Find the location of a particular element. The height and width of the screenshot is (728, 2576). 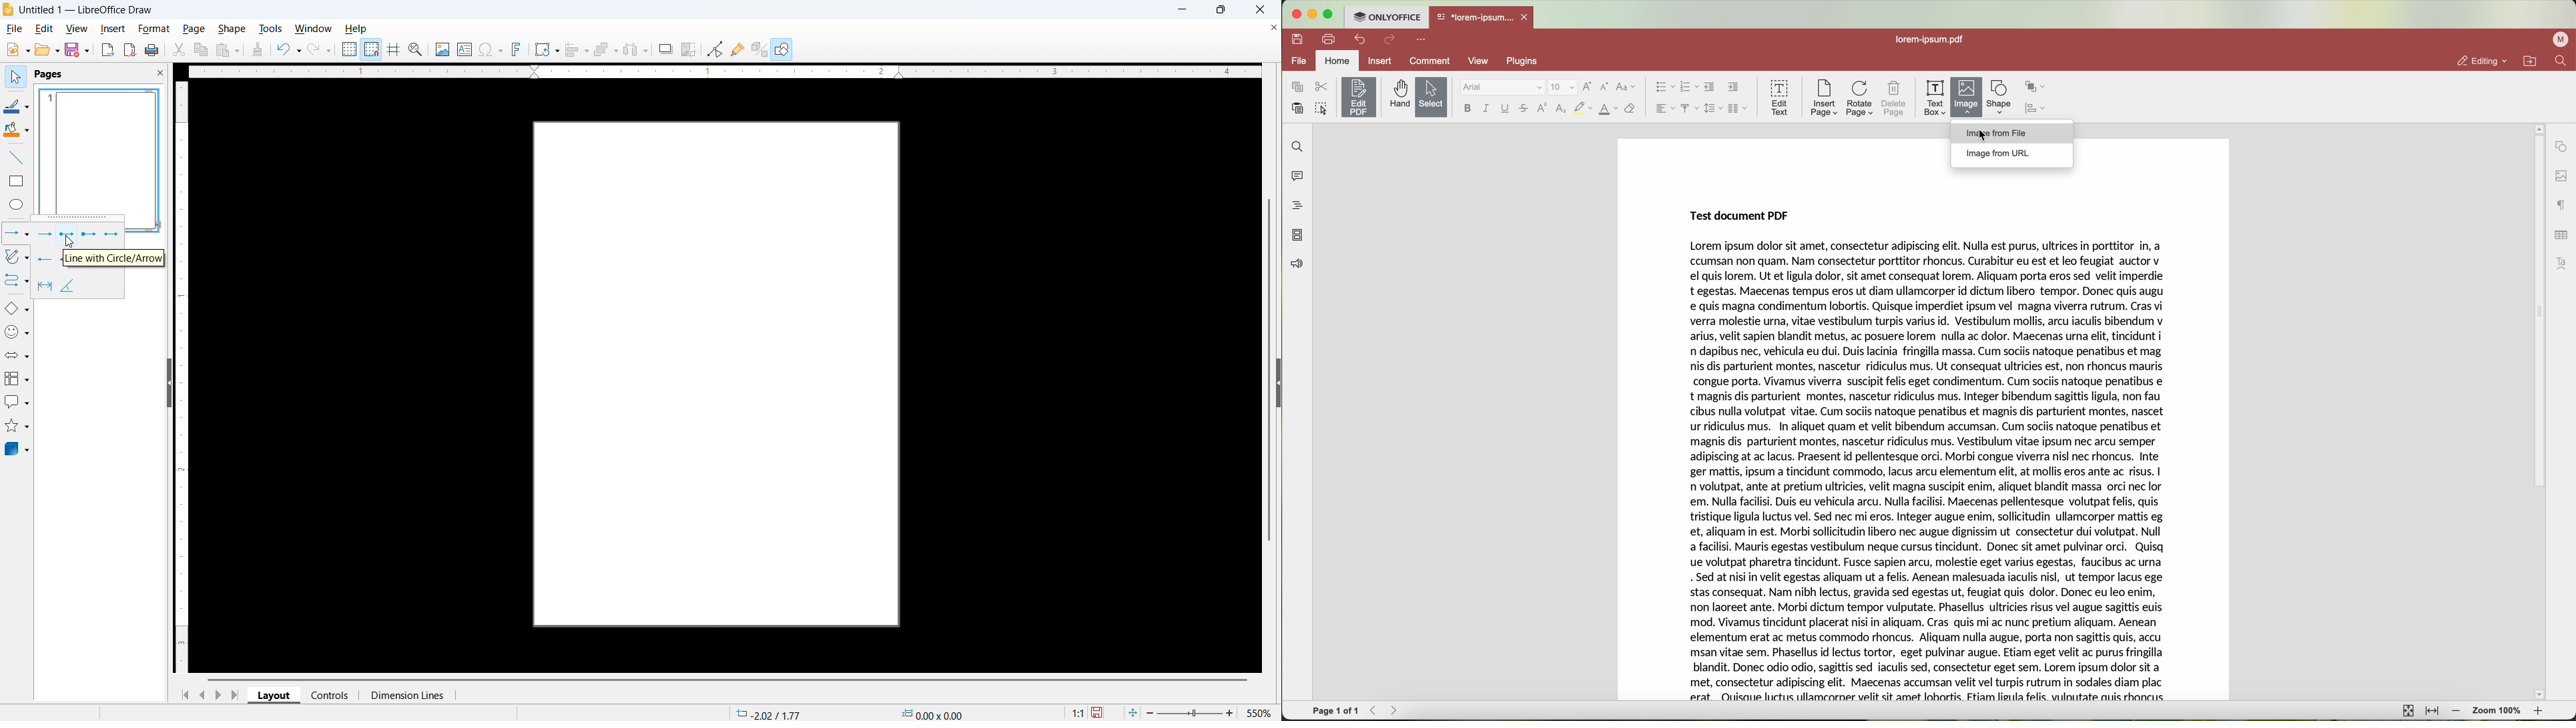

Line 45 degree  is located at coordinates (67, 285).